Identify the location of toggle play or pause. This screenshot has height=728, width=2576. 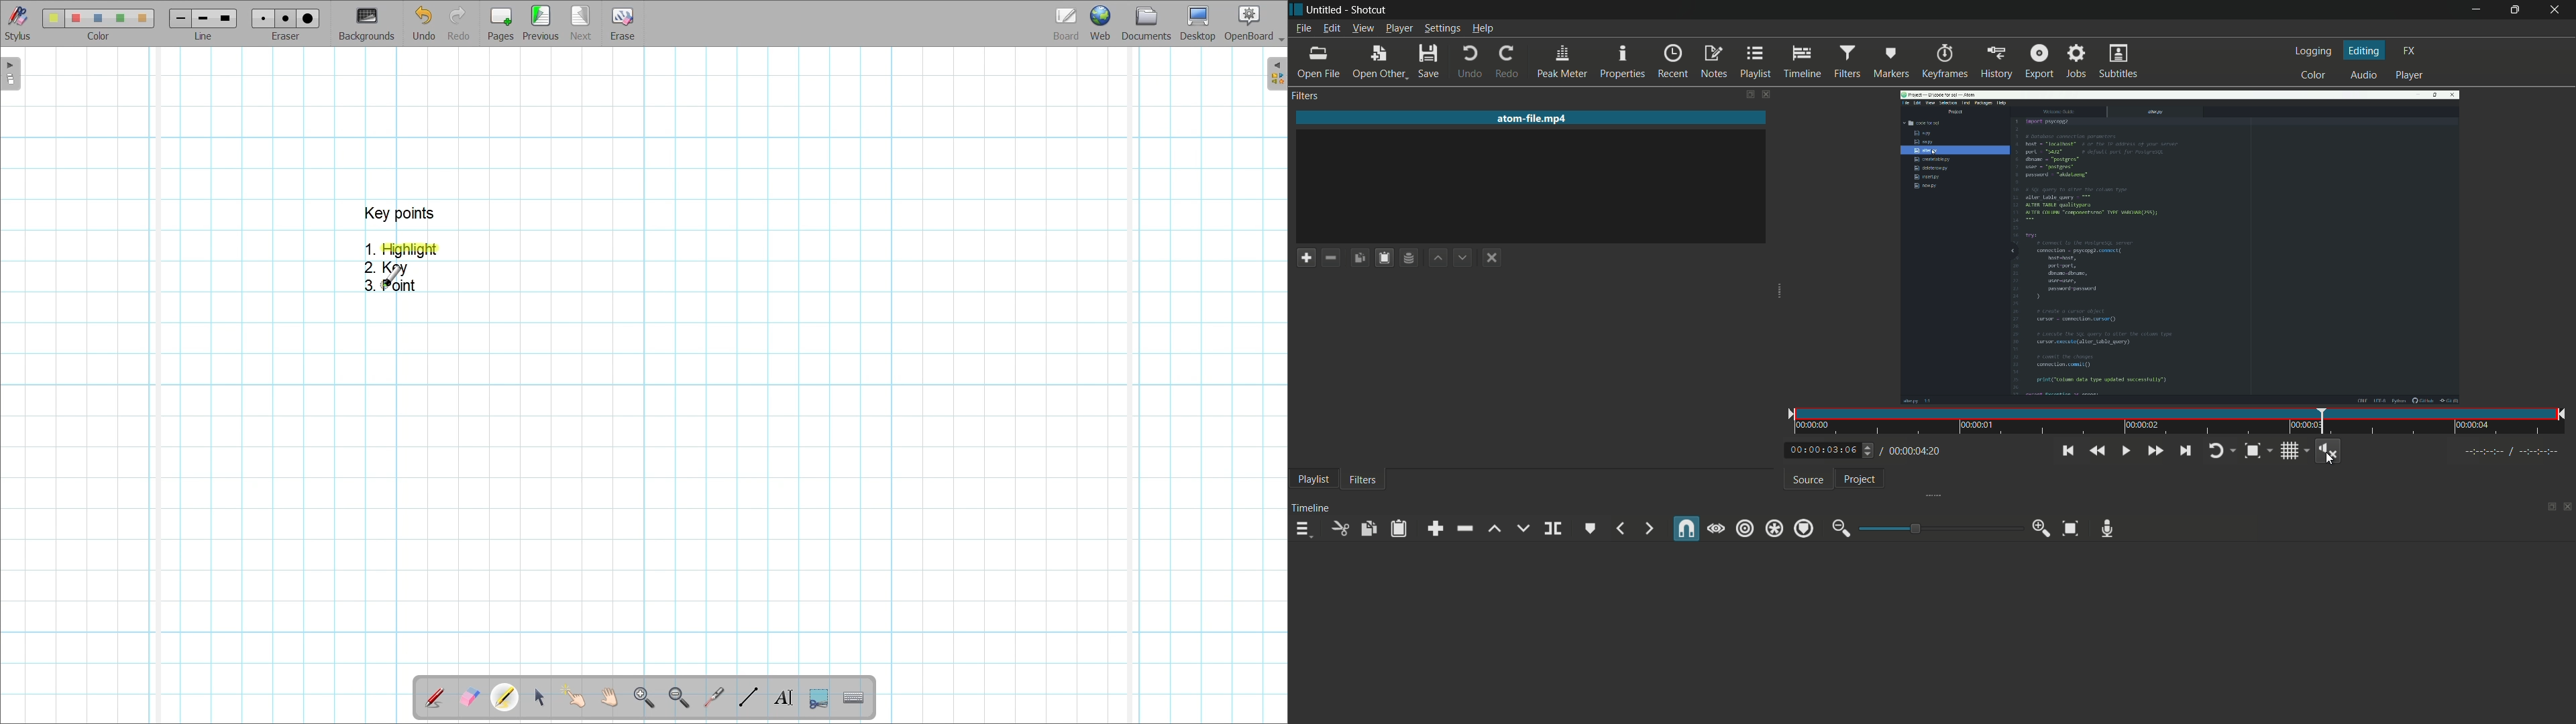
(2125, 451).